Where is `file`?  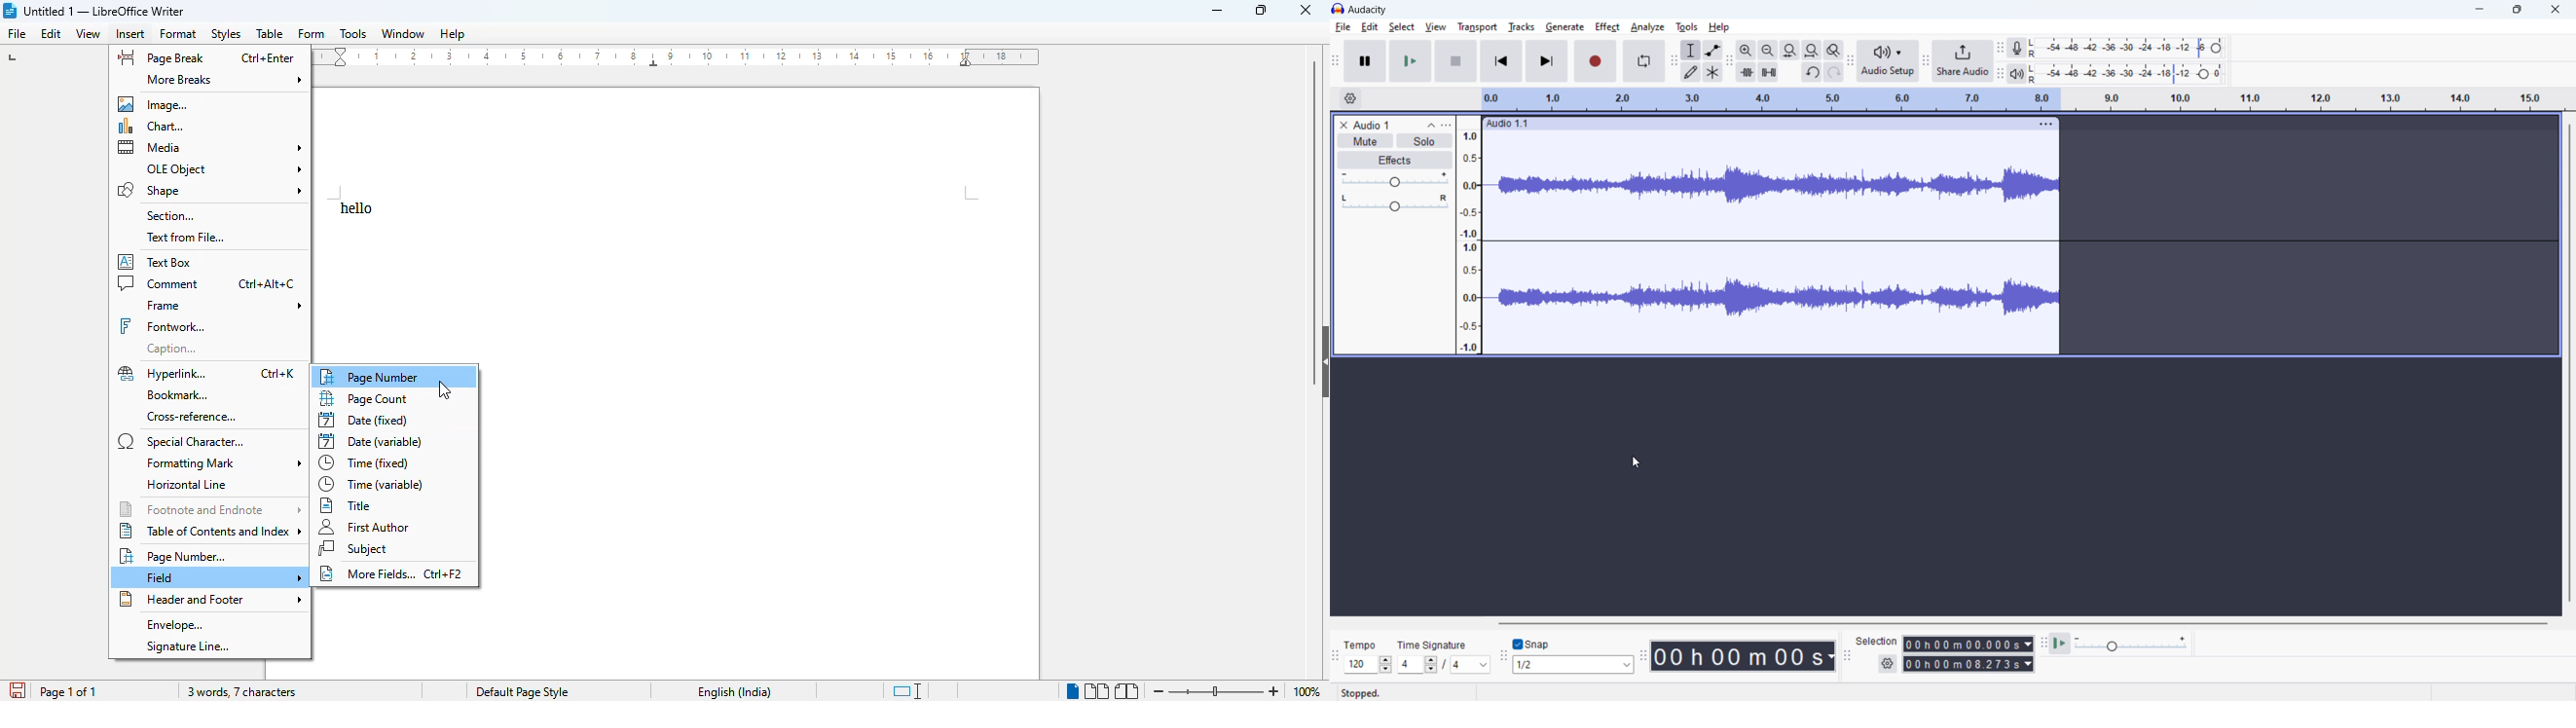 file is located at coordinates (16, 33).